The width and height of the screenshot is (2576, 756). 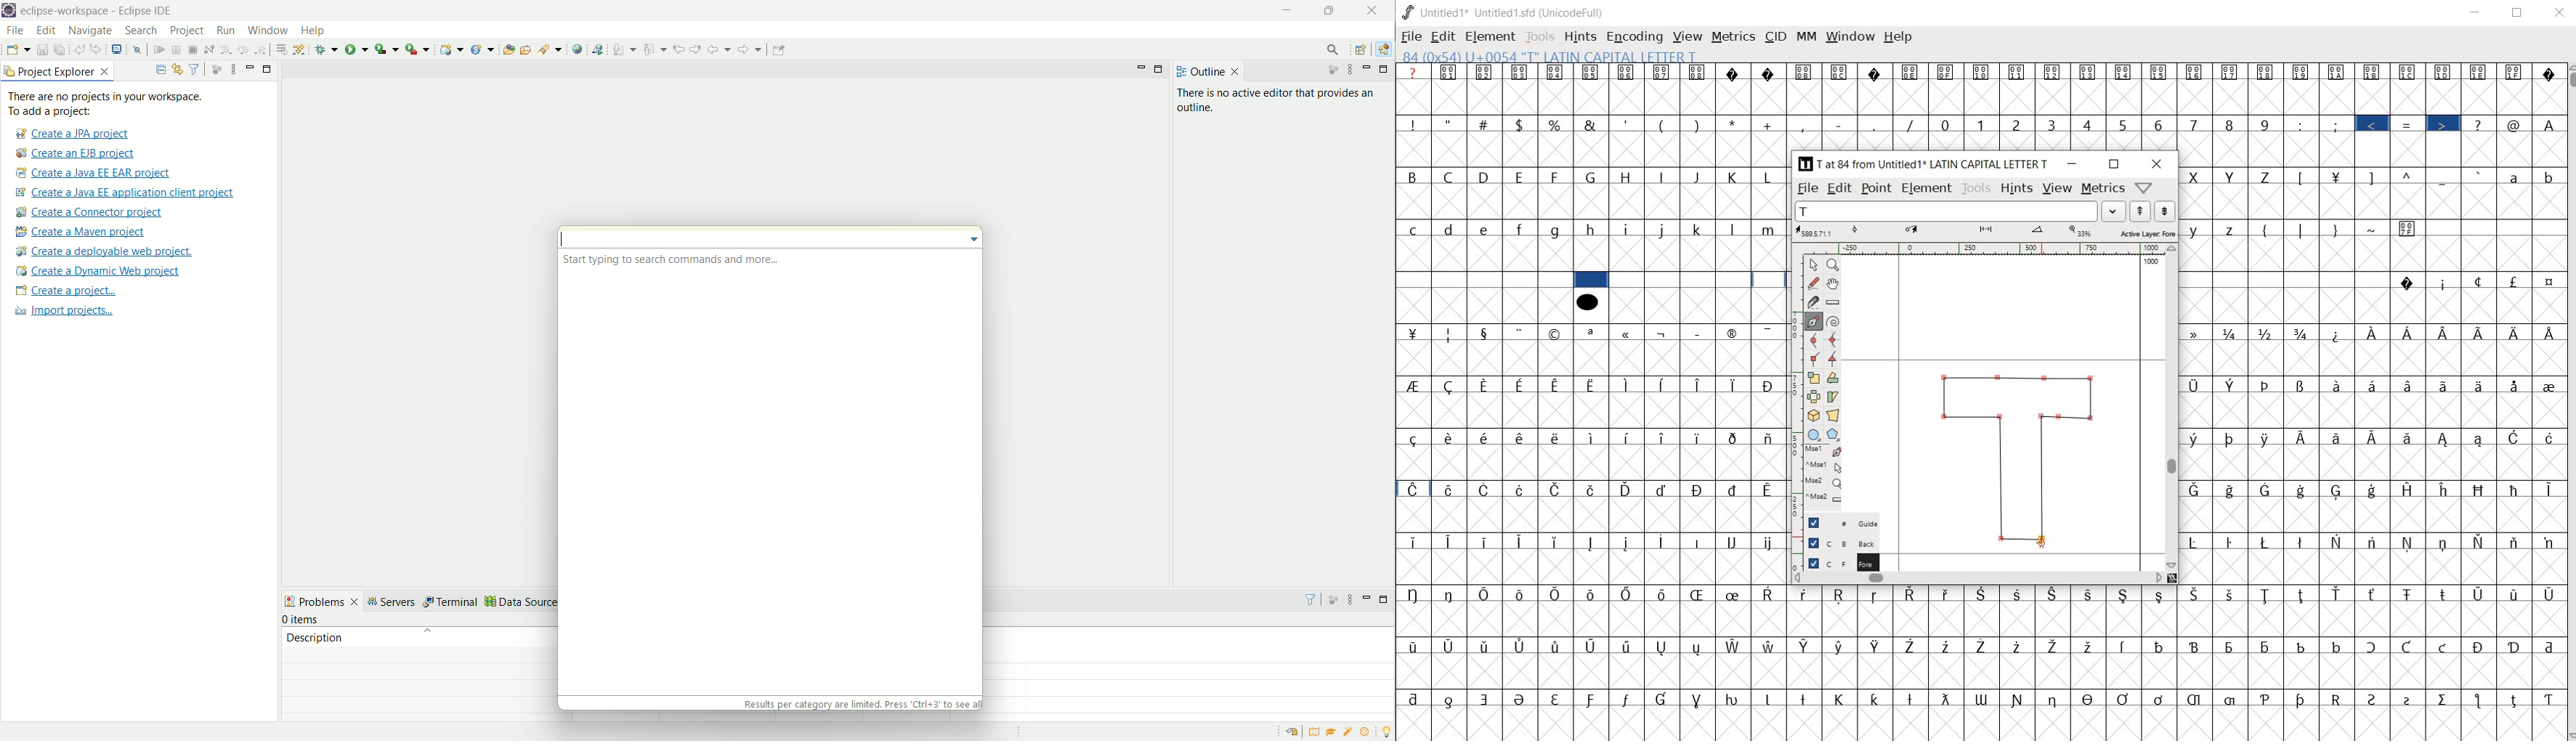 What do you see at coordinates (1835, 282) in the screenshot?
I see `pan` at bounding box center [1835, 282].